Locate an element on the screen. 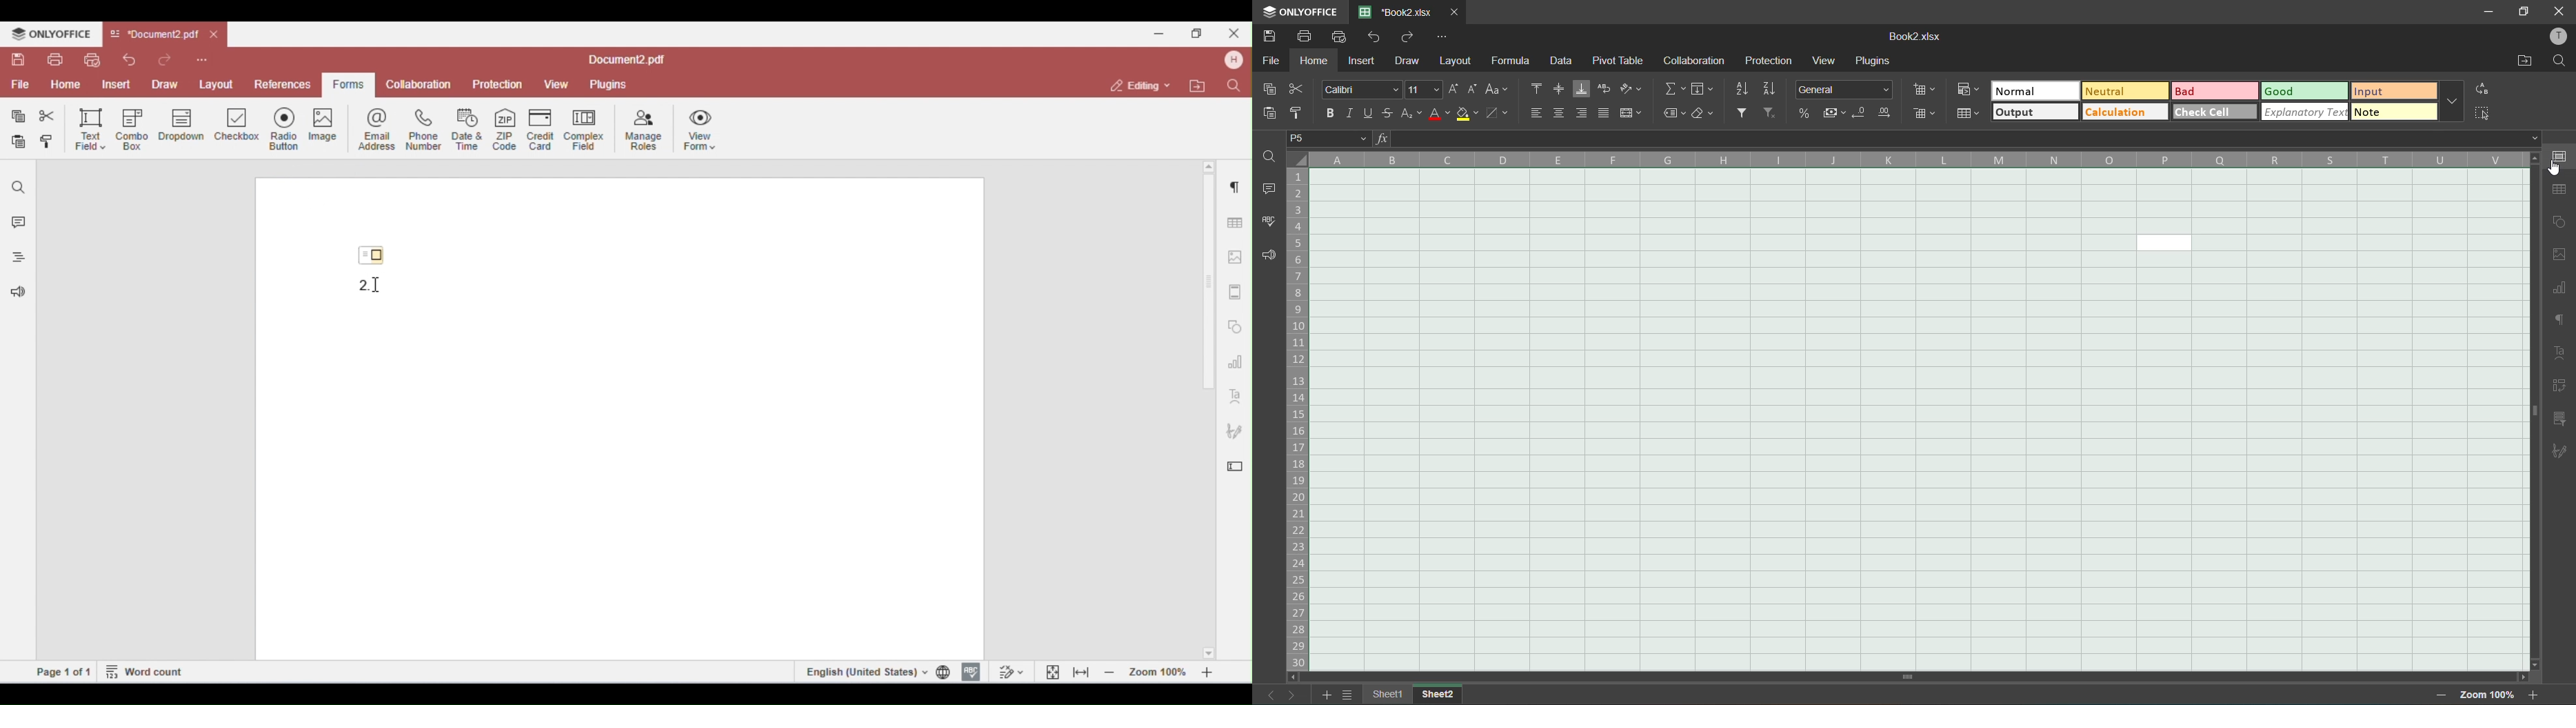 The image size is (2576, 728). change case is located at coordinates (1497, 90).